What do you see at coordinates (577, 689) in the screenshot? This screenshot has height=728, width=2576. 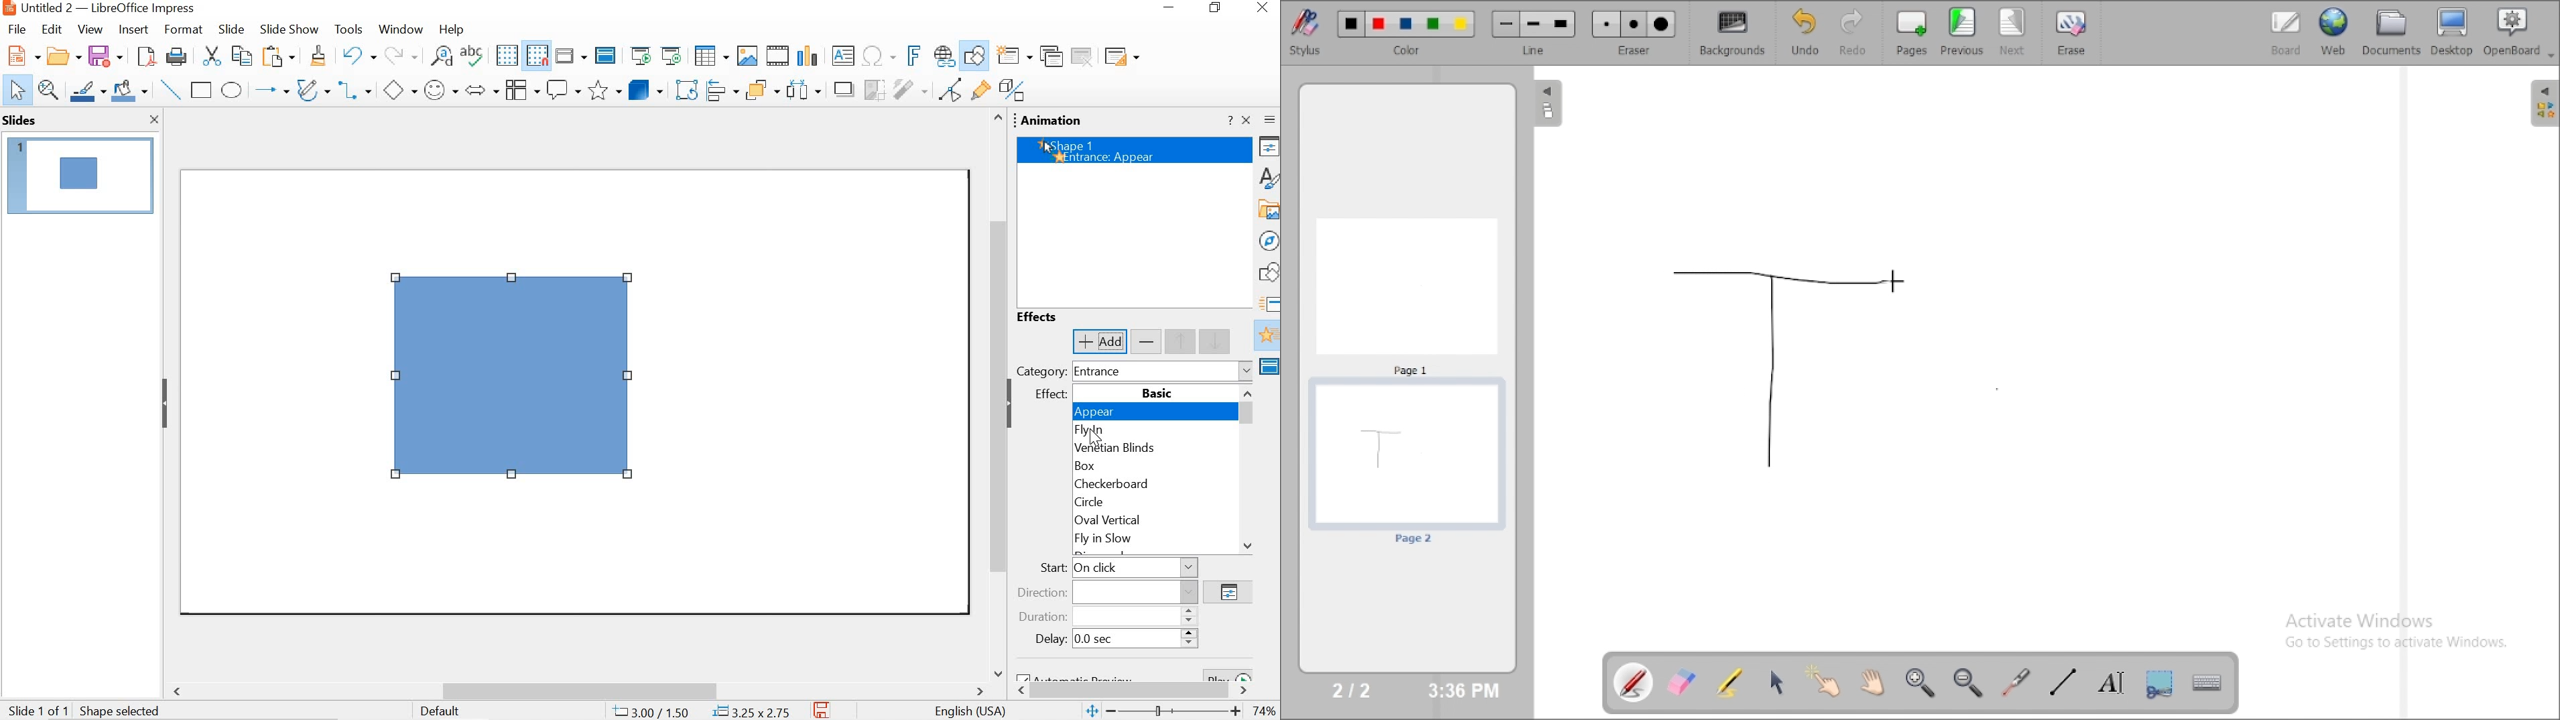 I see `scrollbar` at bounding box center [577, 689].